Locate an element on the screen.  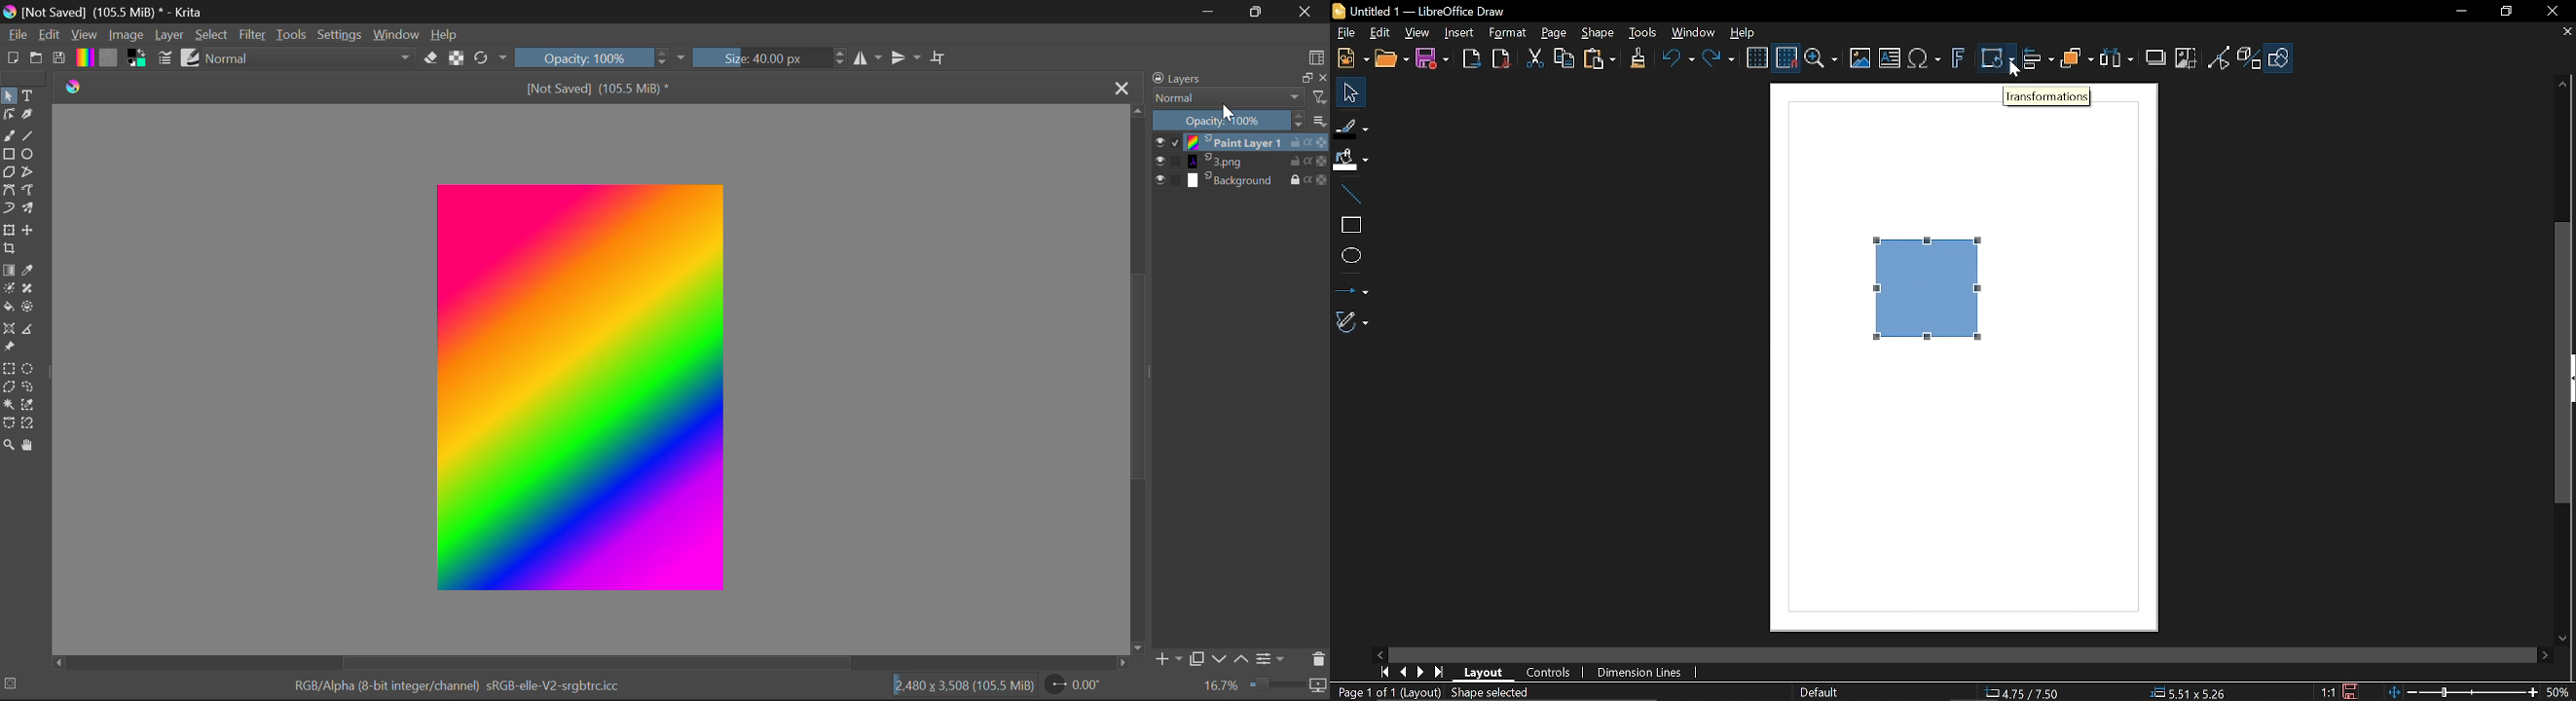
Insert is located at coordinates (1457, 32).